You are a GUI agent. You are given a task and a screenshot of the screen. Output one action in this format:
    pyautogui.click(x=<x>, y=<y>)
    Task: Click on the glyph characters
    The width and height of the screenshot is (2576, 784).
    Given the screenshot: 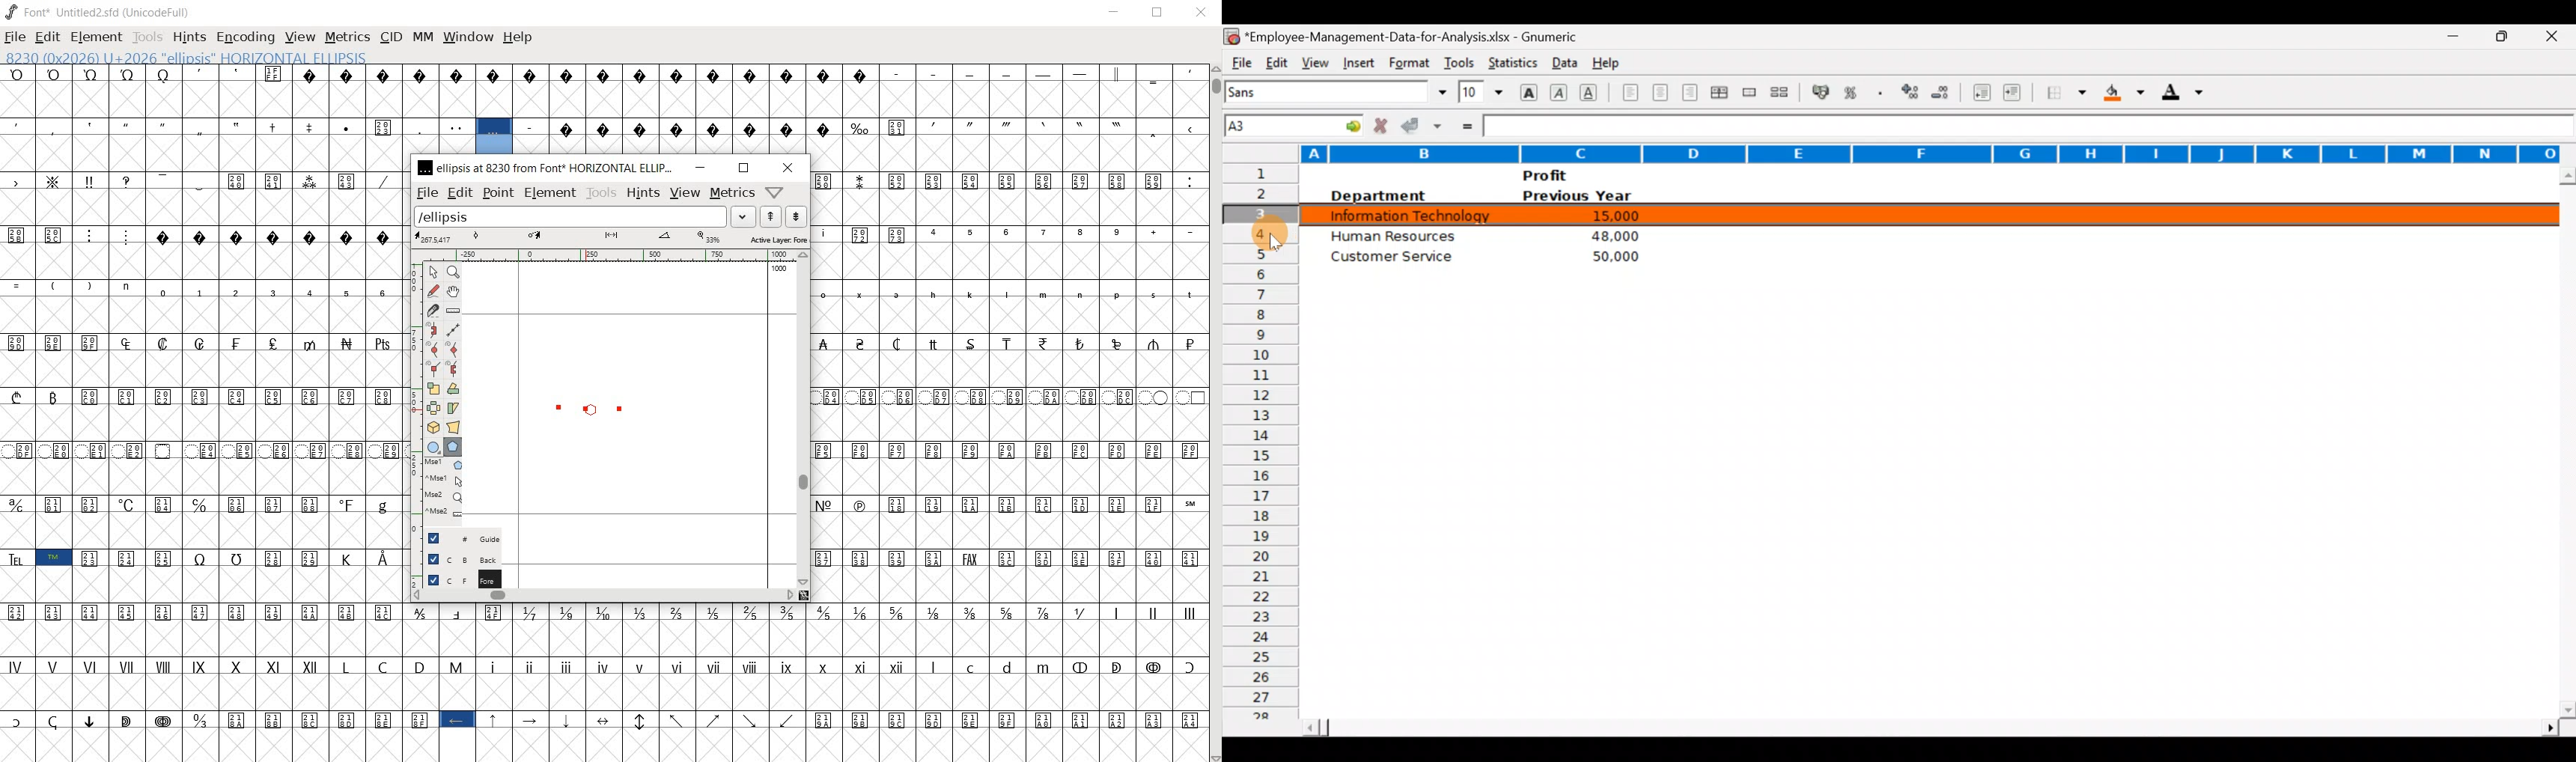 What is the action you would take?
    pyautogui.click(x=877, y=109)
    